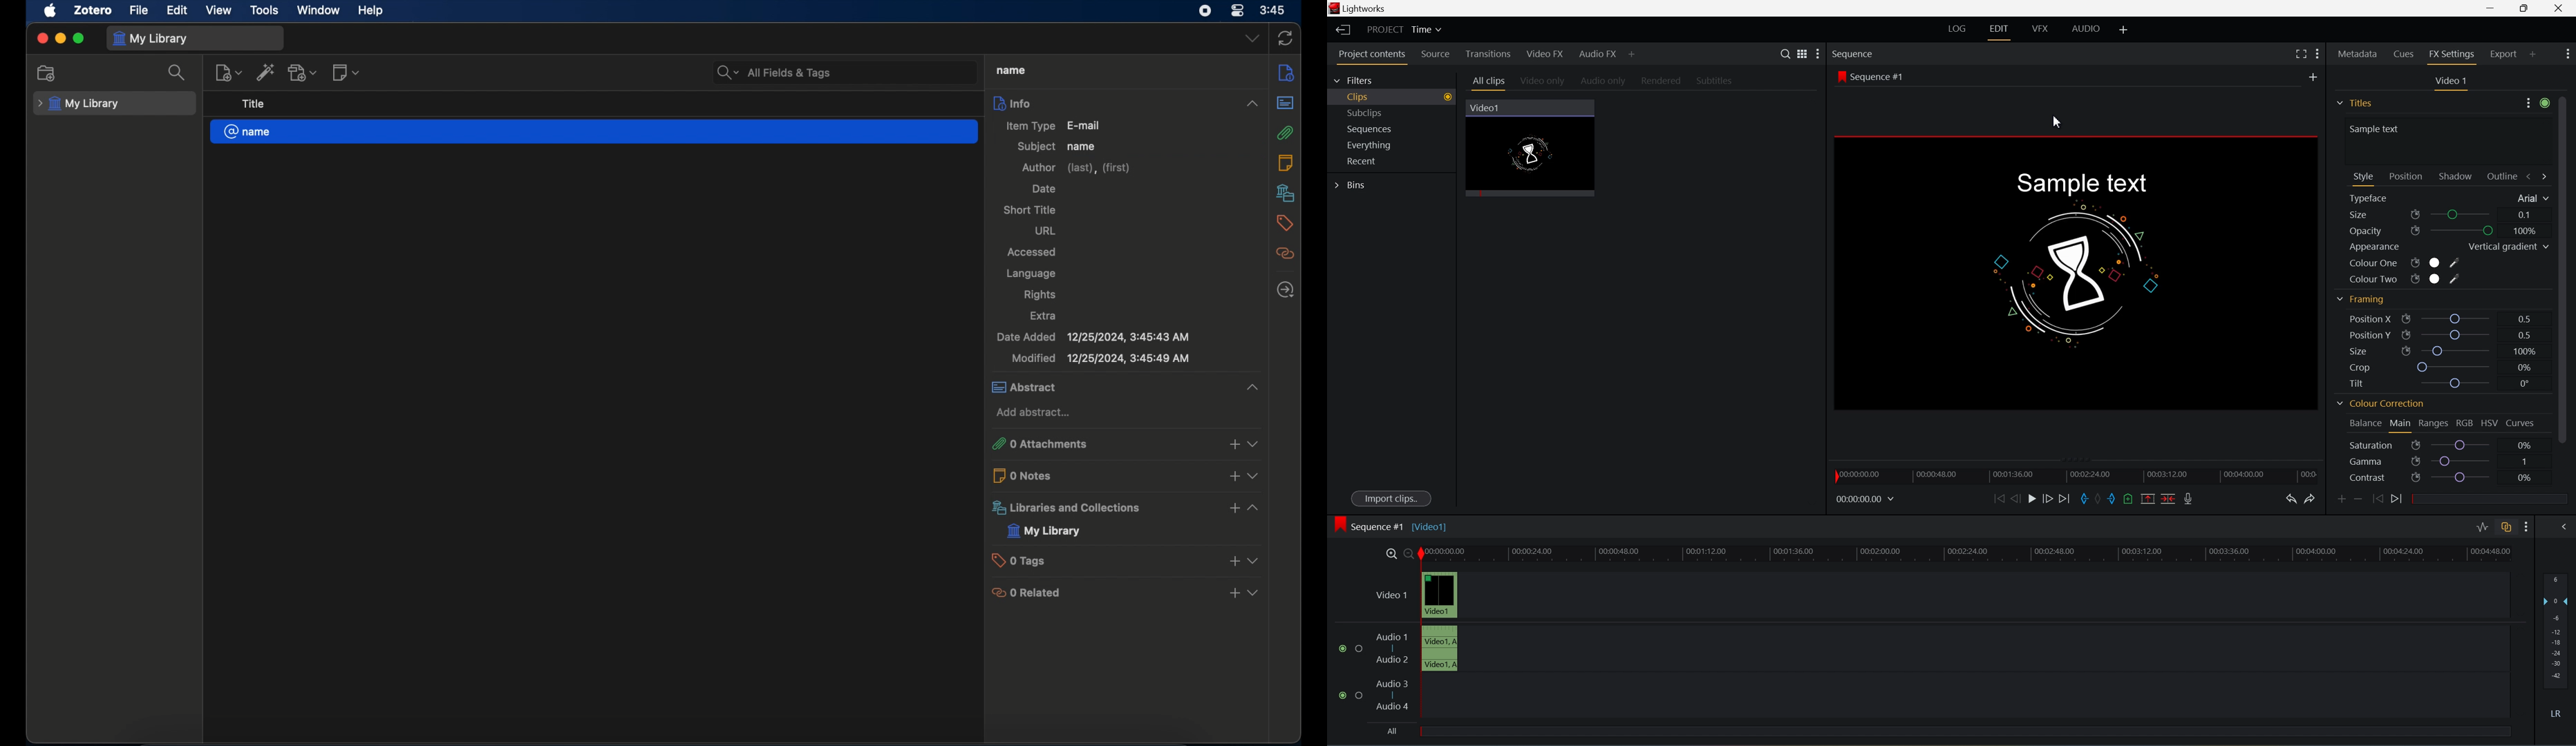  Describe the element at coordinates (1379, 524) in the screenshot. I see `sequence#1` at that location.